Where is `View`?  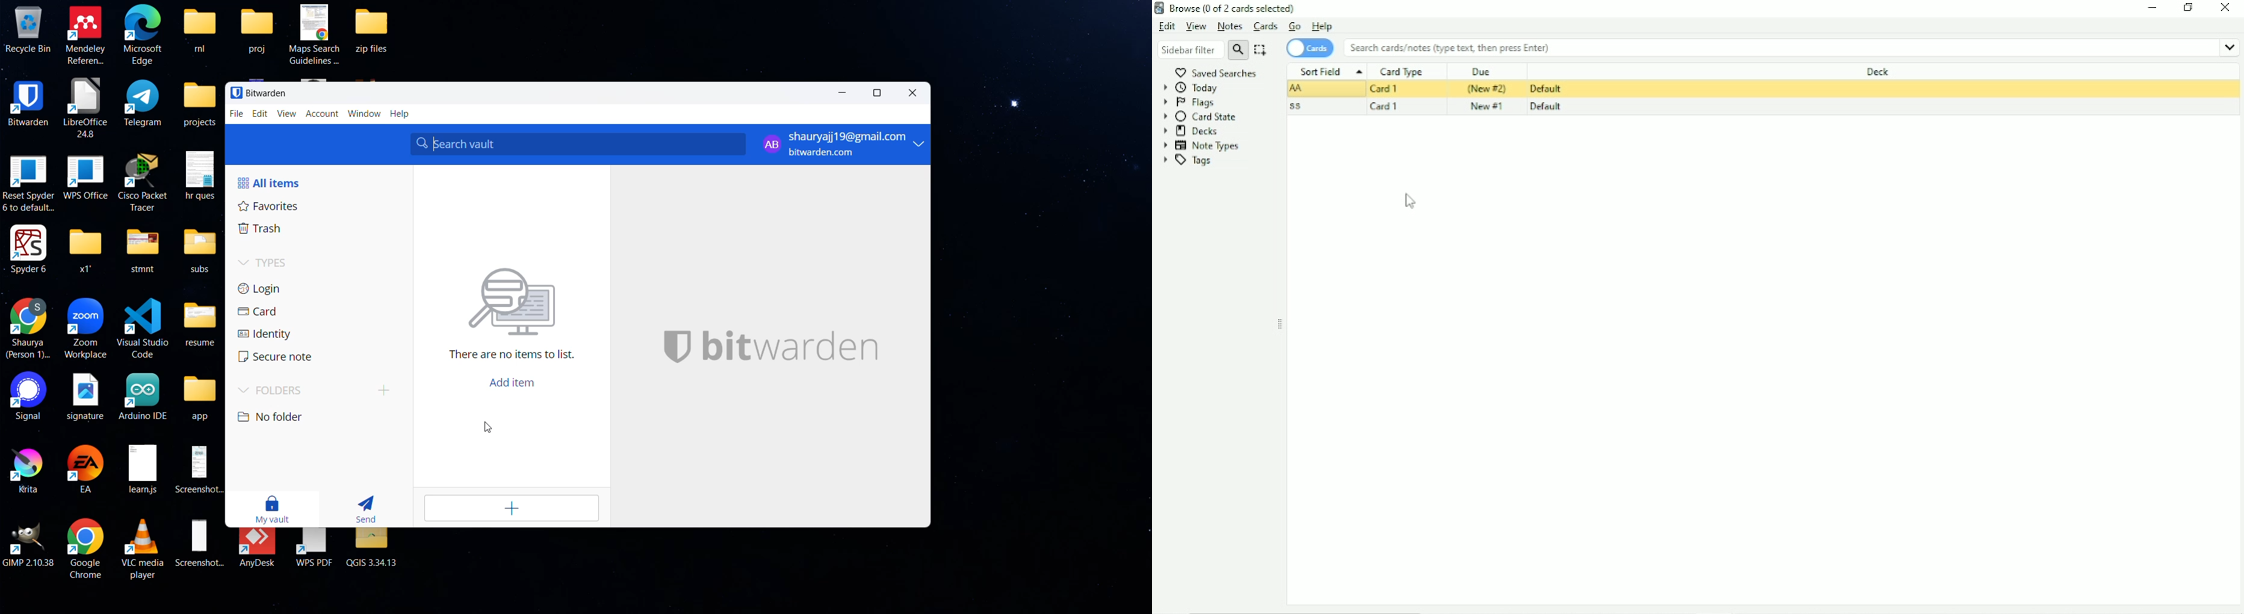
View is located at coordinates (1196, 27).